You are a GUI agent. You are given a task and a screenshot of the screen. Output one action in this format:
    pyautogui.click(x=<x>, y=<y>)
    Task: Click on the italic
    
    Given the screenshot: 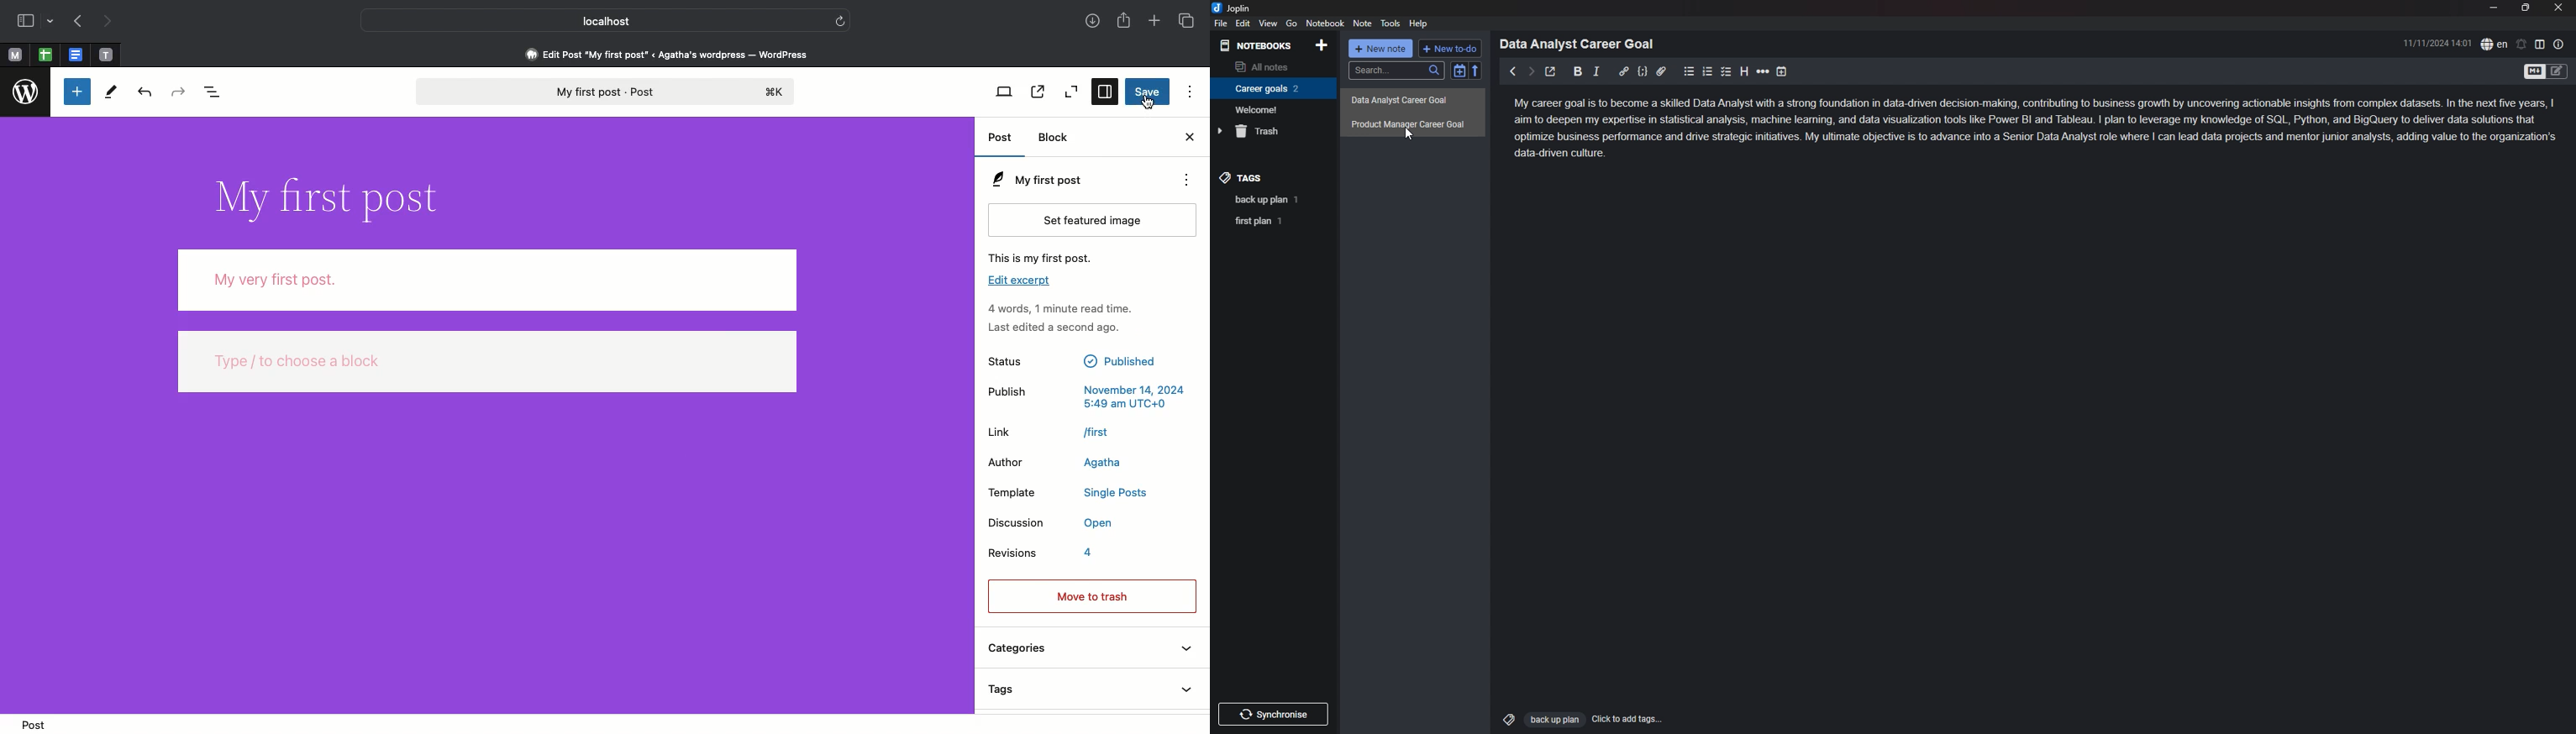 What is the action you would take?
    pyautogui.click(x=1596, y=72)
    